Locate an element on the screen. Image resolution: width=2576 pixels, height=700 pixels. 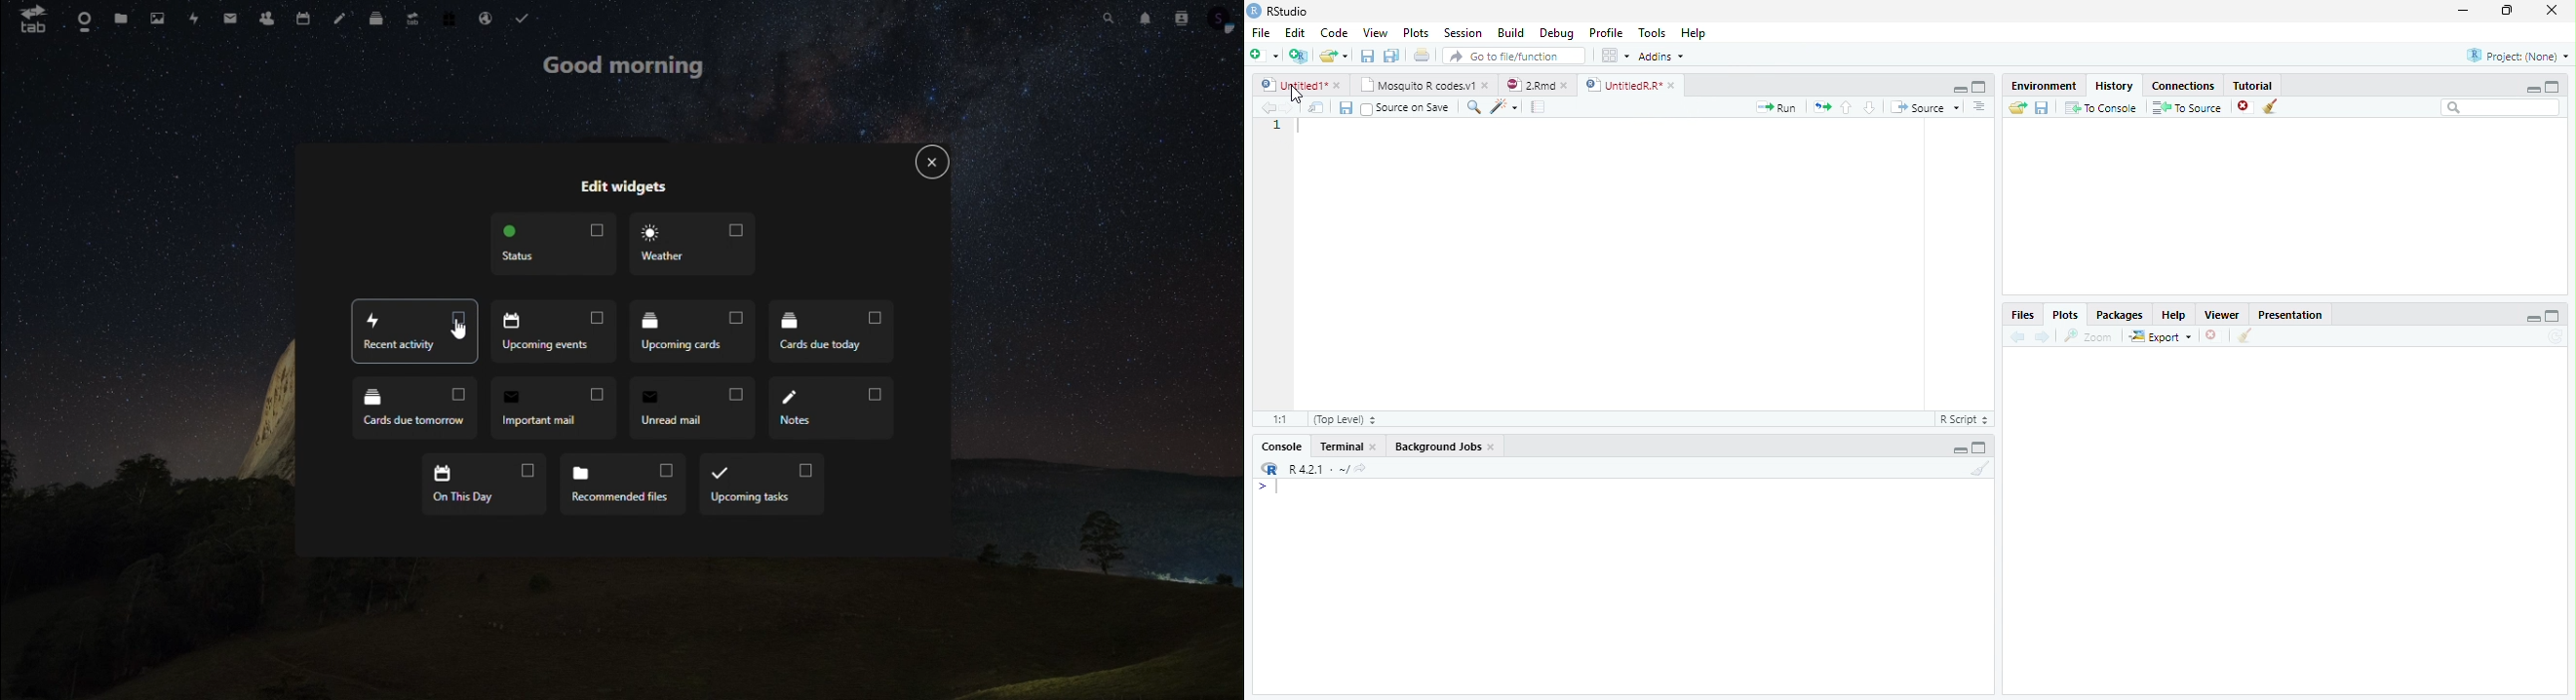
Tutorial is located at coordinates (2252, 86).